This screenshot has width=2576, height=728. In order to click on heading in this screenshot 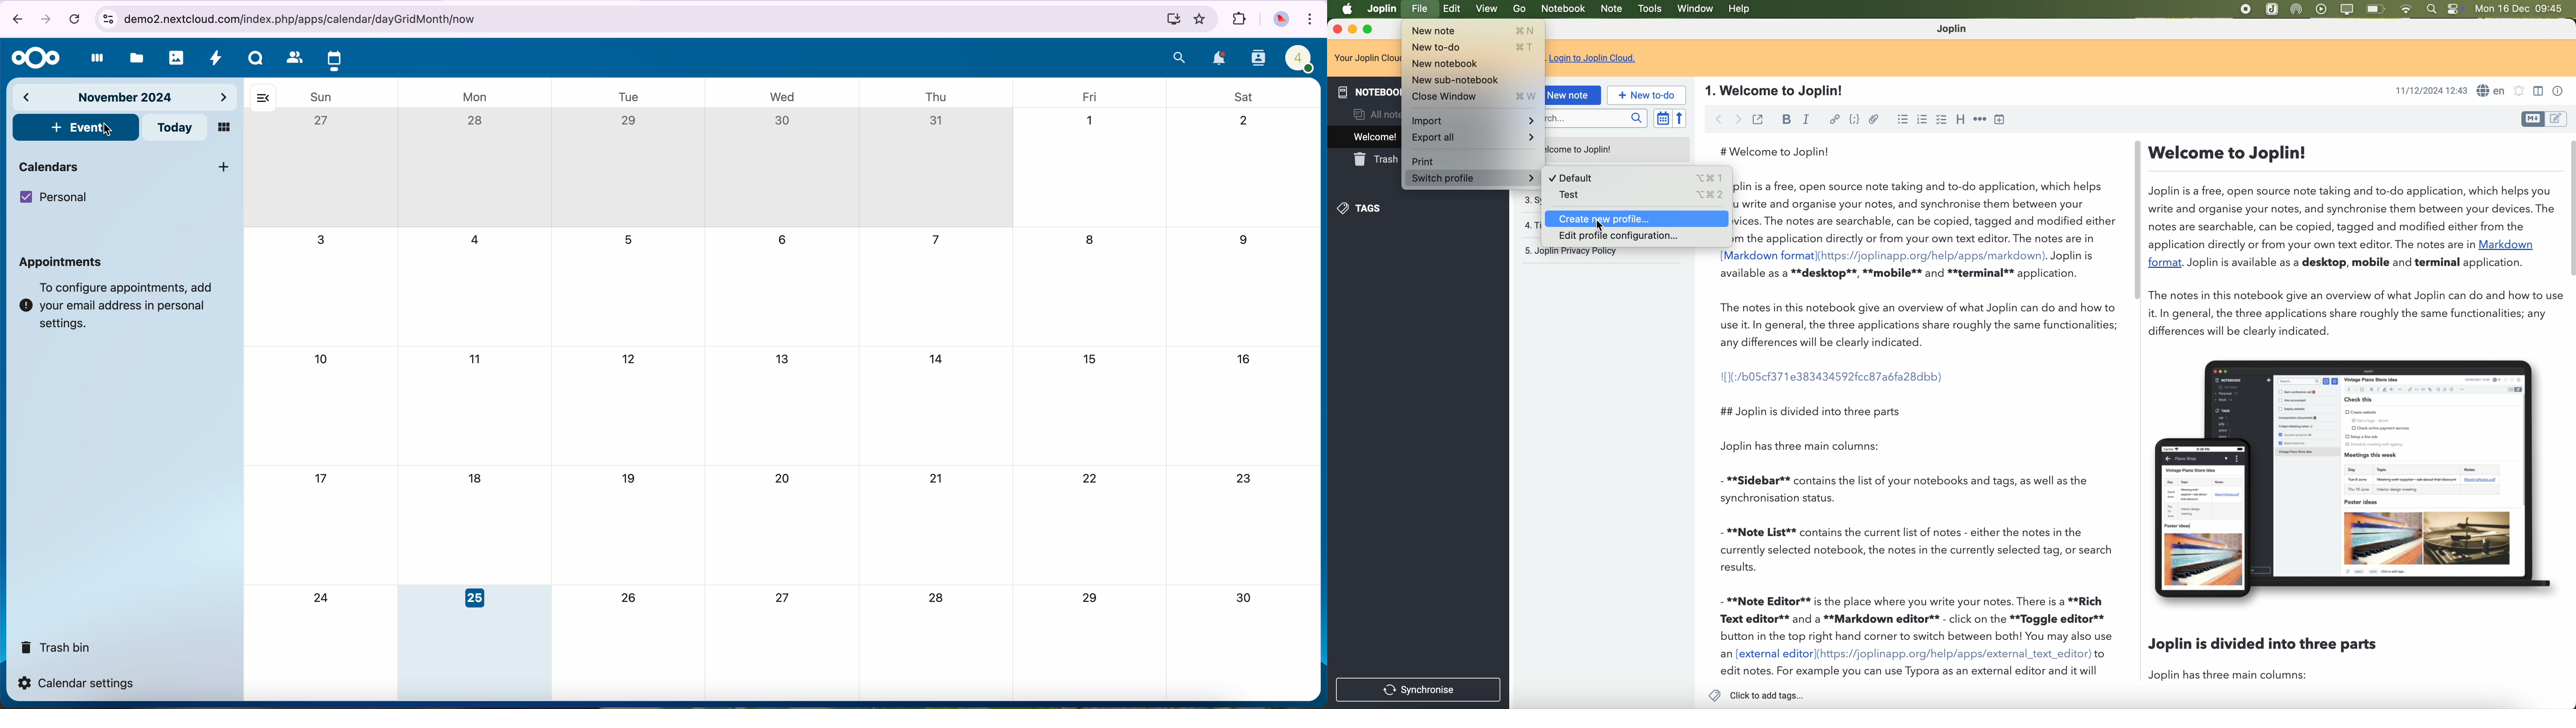, I will do `click(1962, 119)`.